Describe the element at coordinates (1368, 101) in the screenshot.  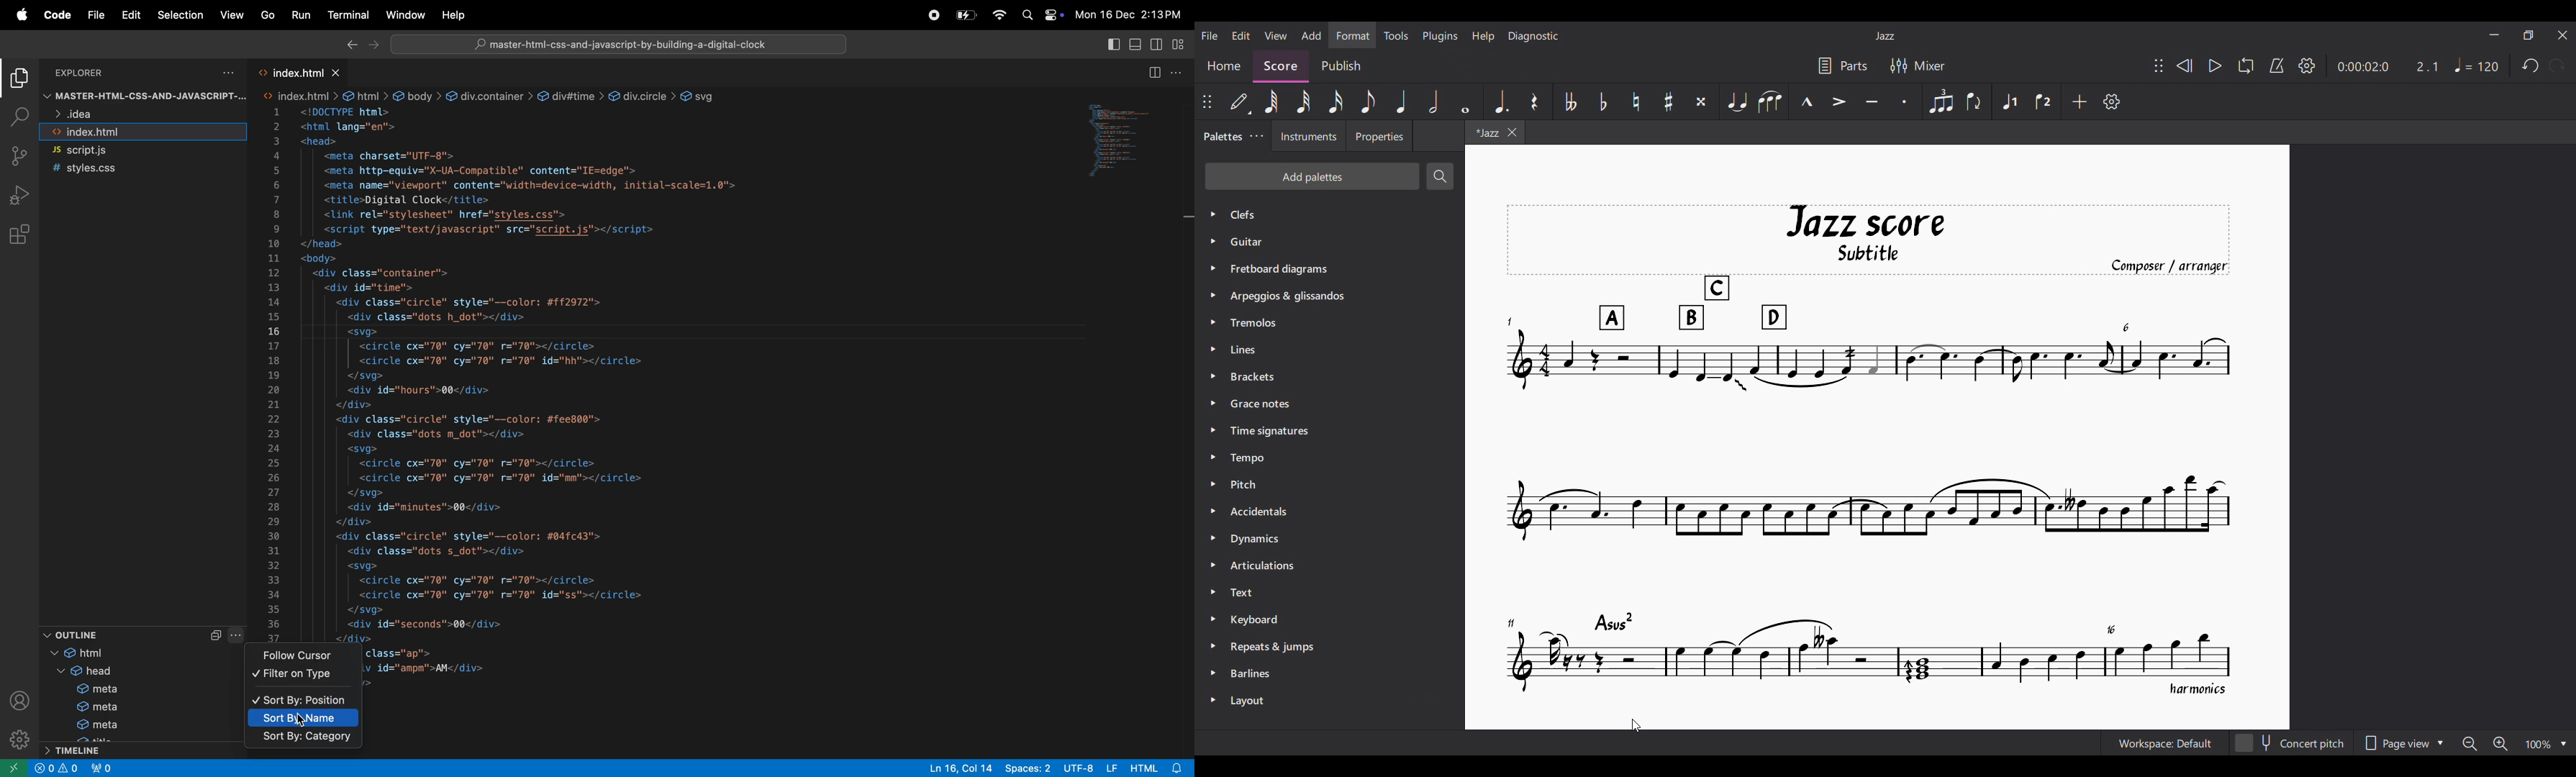
I see `8th note` at that location.